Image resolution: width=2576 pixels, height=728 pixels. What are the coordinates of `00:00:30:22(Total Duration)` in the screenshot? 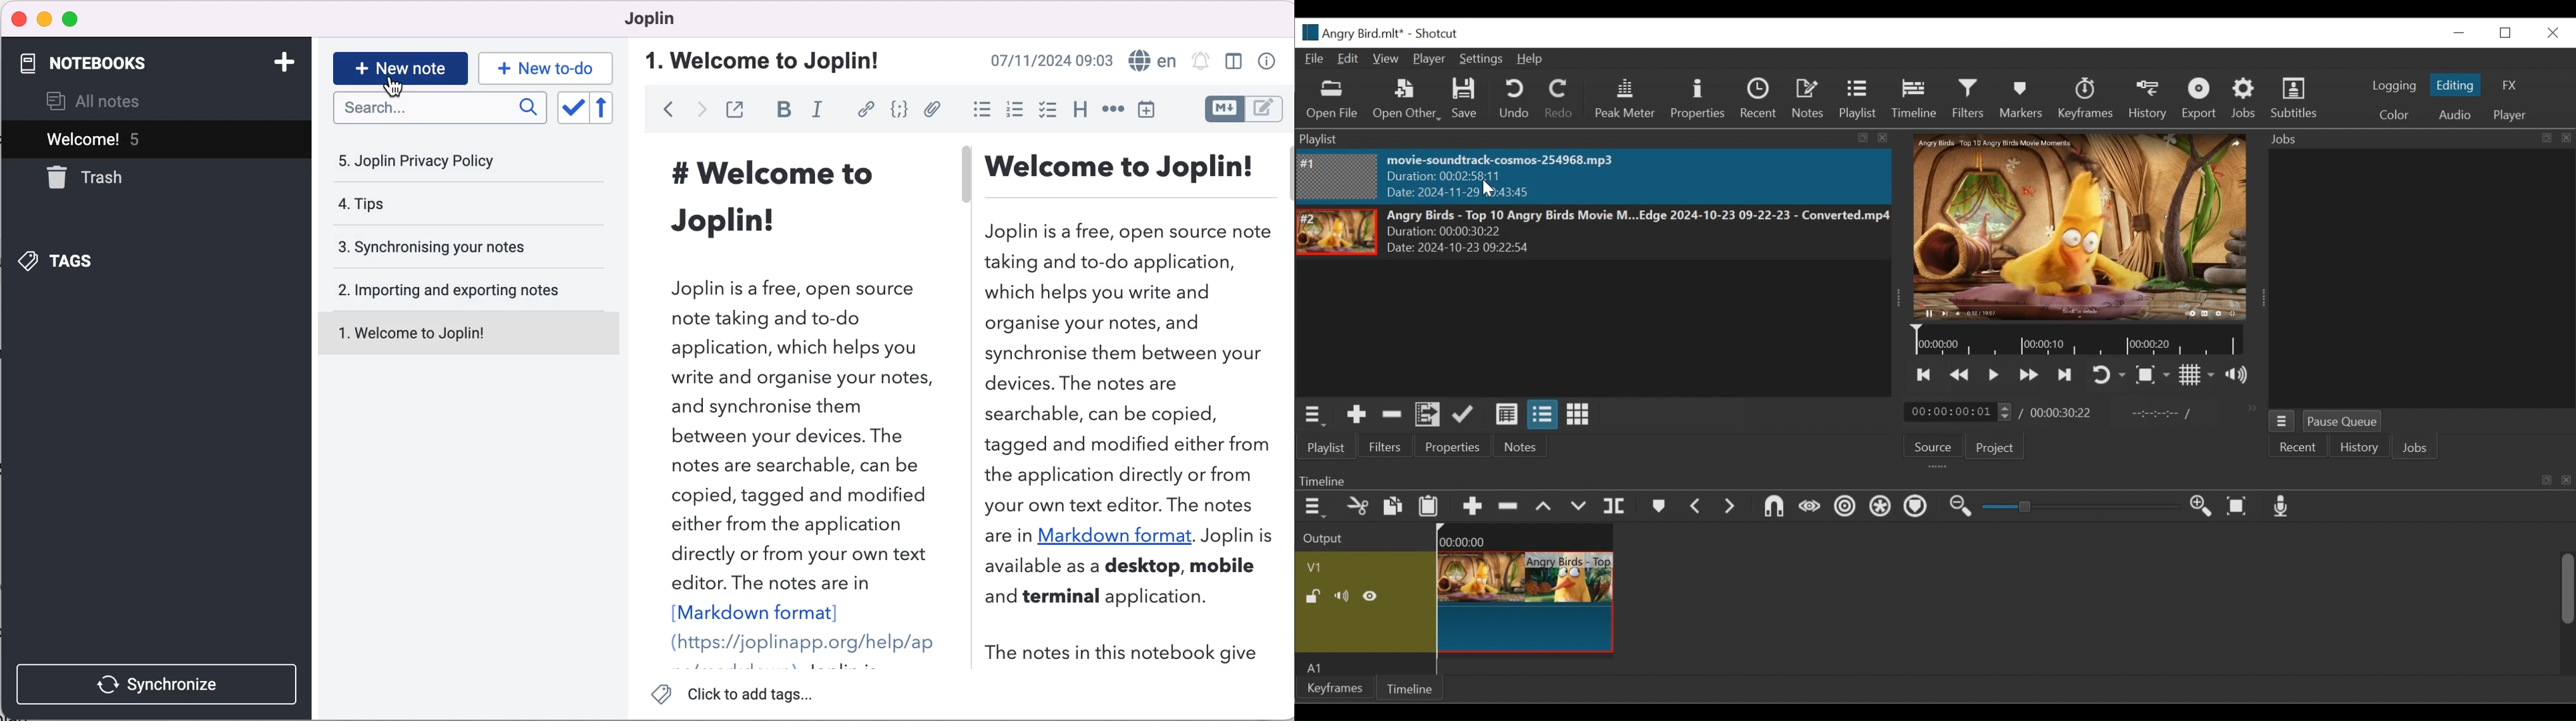 It's located at (2058, 413).